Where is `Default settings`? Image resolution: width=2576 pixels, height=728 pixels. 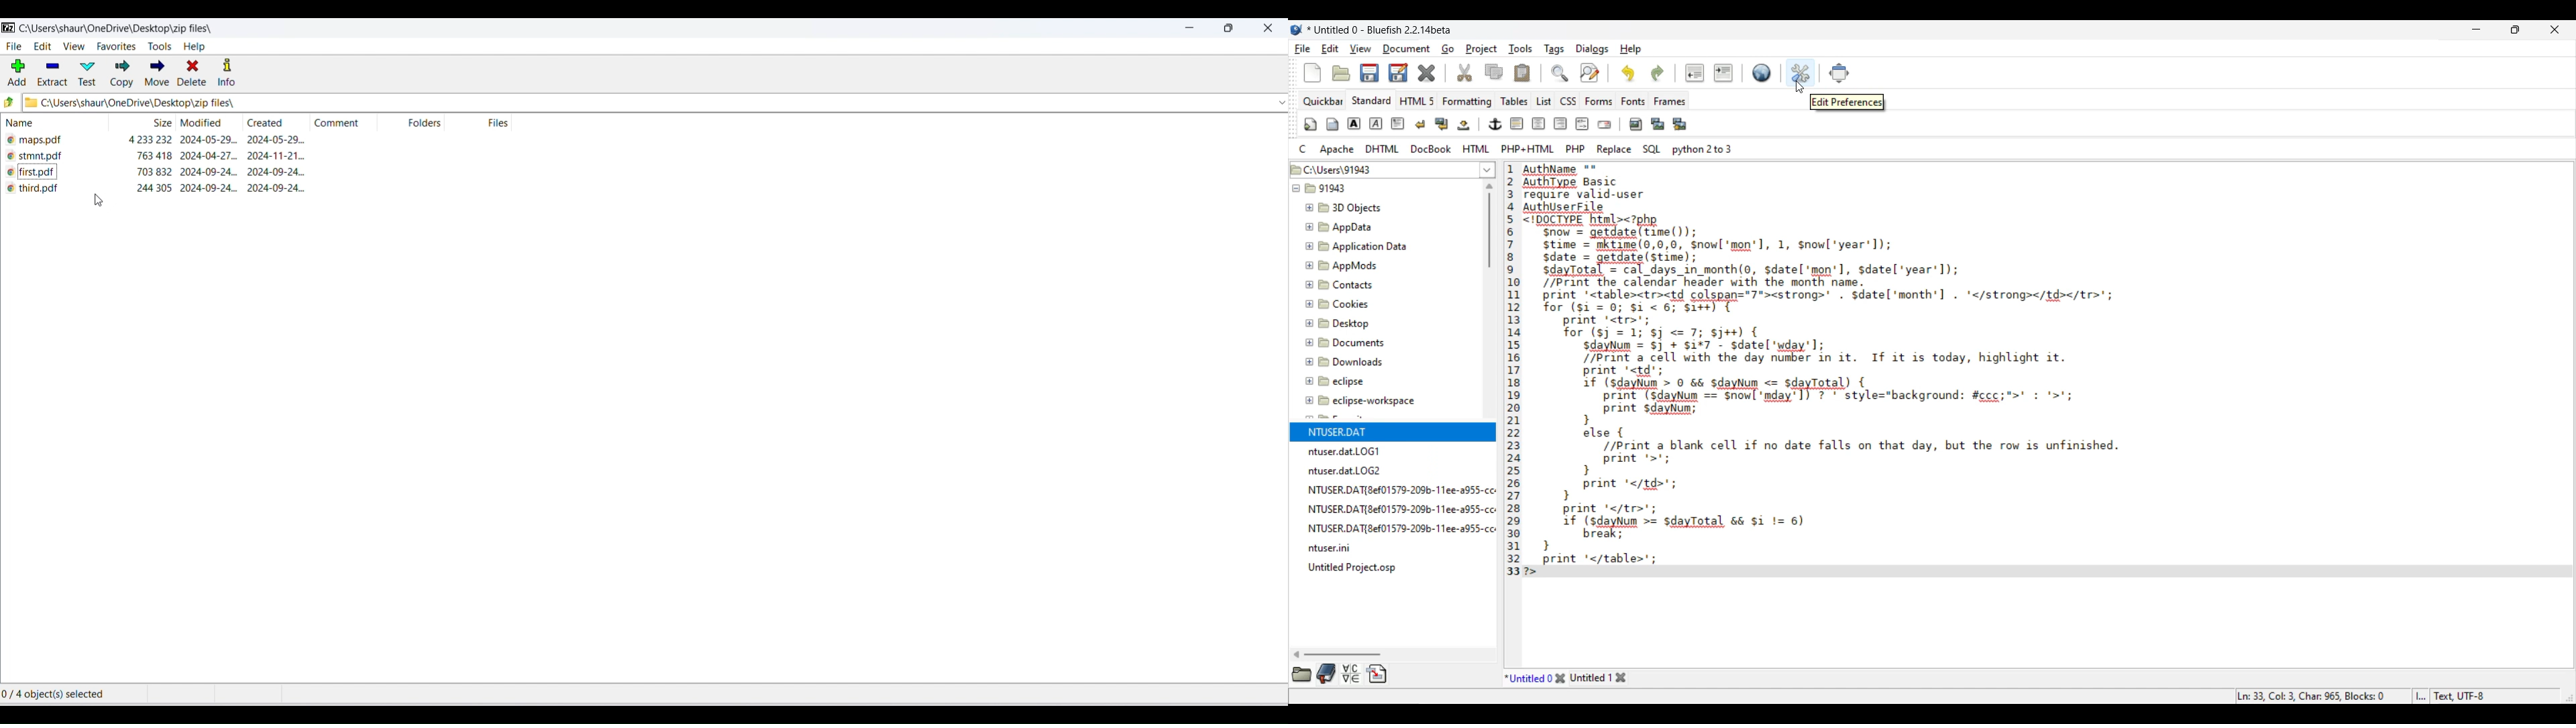
Default settings is located at coordinates (1762, 72).